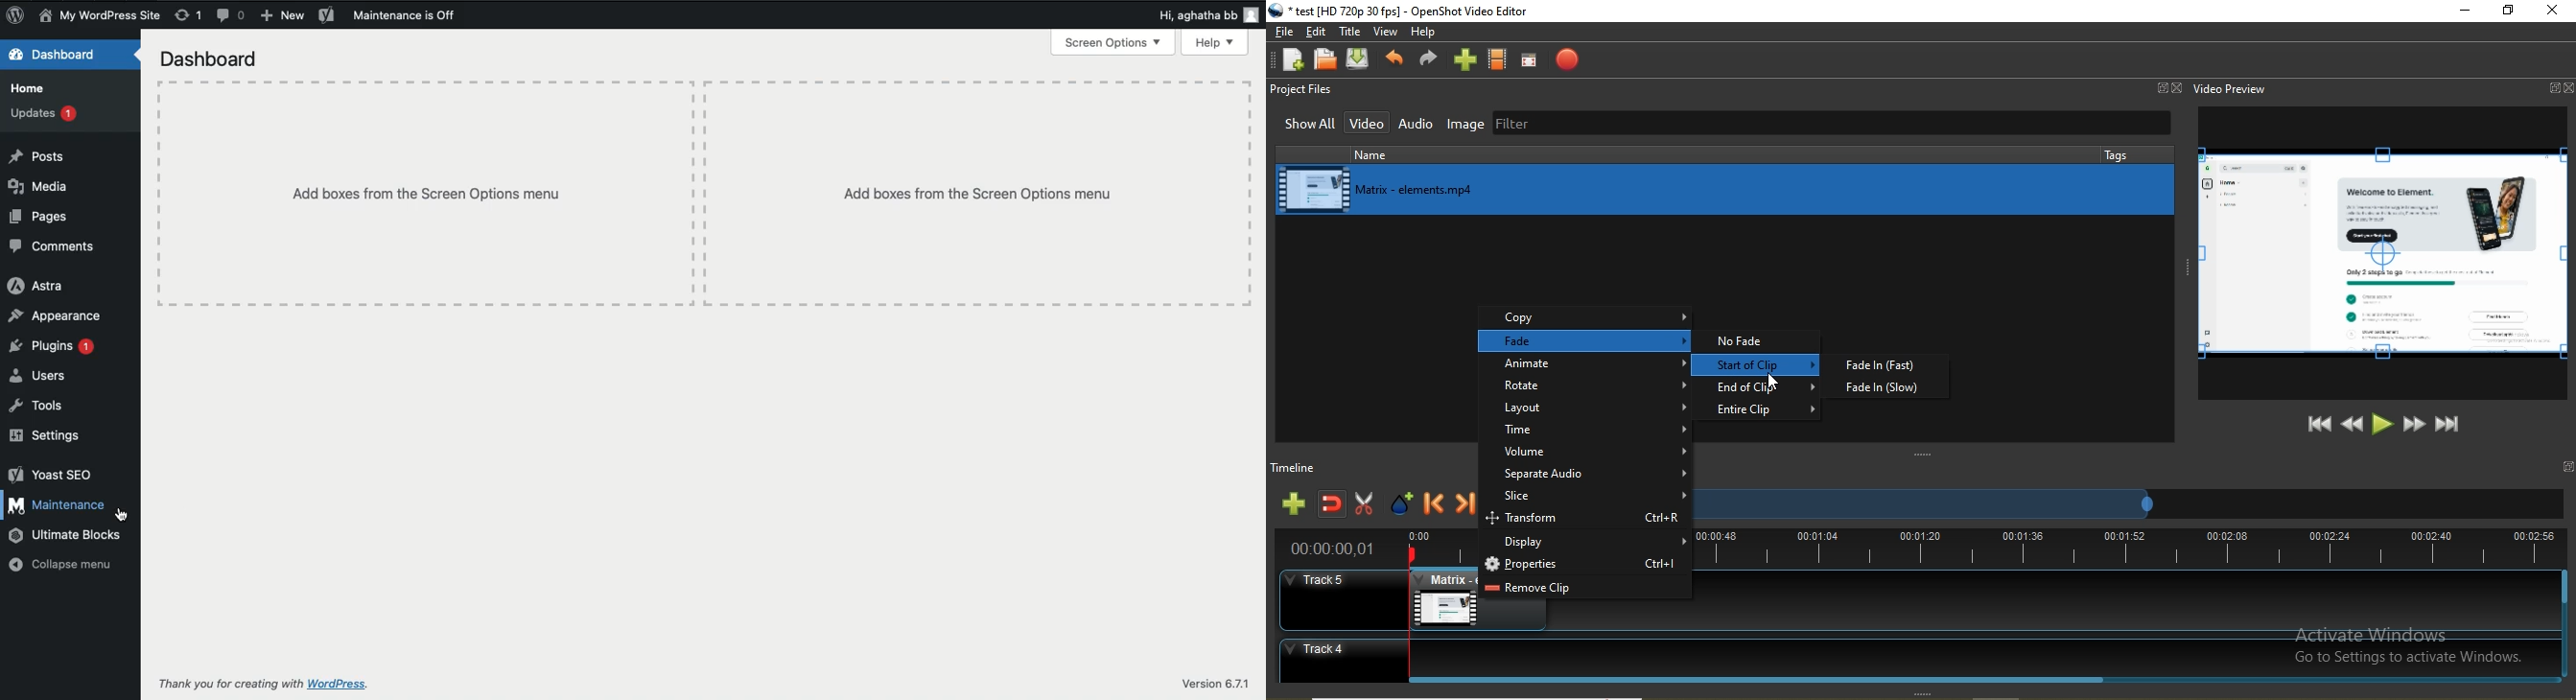  What do you see at coordinates (1306, 90) in the screenshot?
I see `Project files` at bounding box center [1306, 90].